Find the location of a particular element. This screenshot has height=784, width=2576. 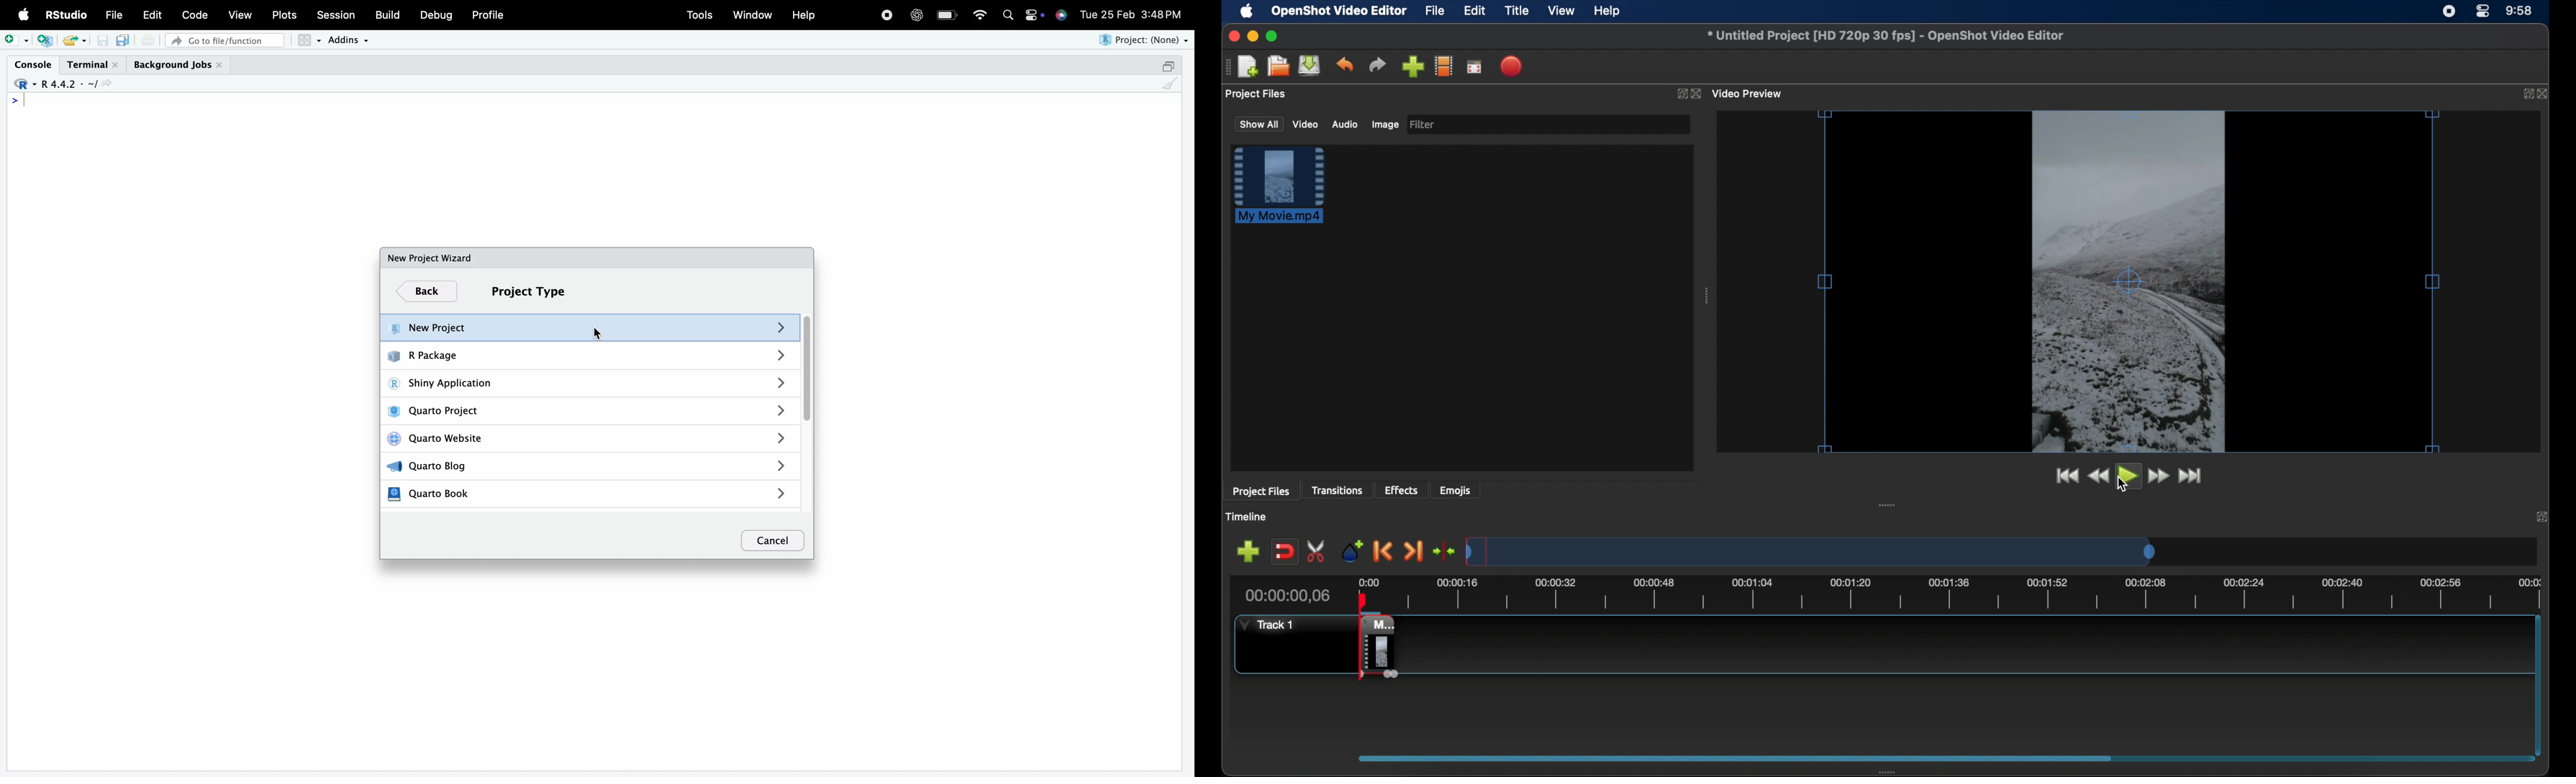

New Project Wizard is located at coordinates (430, 258).